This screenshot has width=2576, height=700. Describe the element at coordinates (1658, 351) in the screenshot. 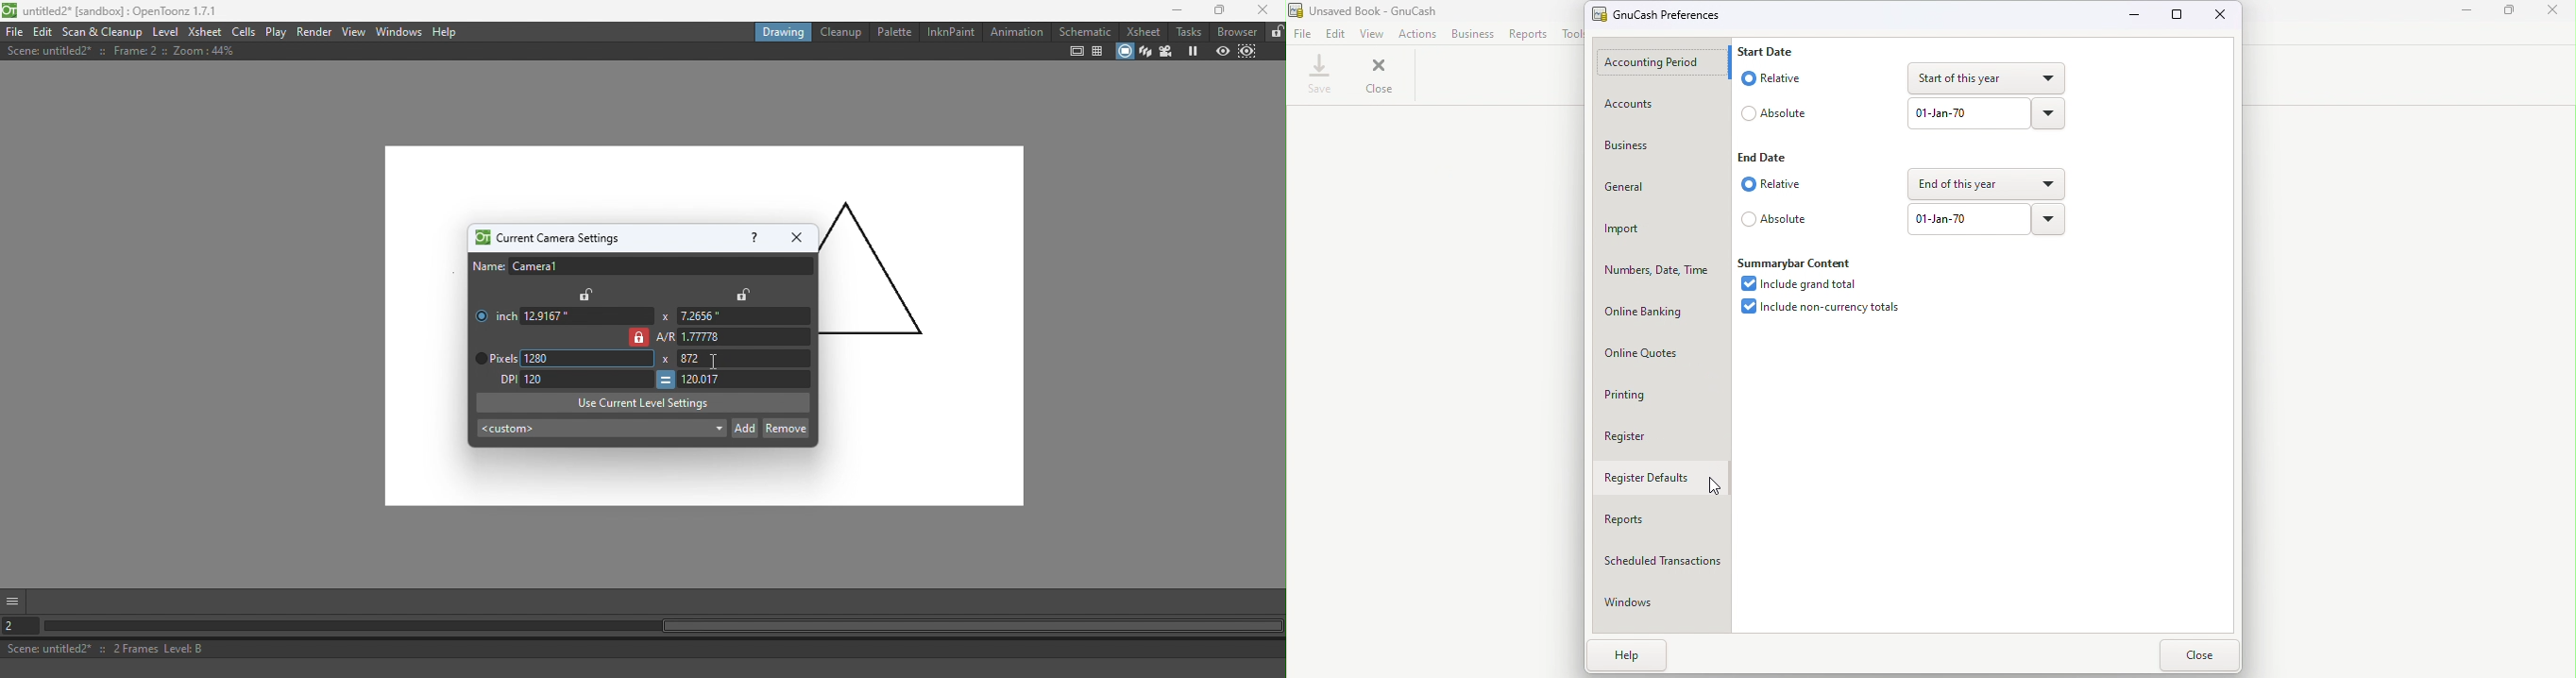

I see `Online Quotes` at that location.